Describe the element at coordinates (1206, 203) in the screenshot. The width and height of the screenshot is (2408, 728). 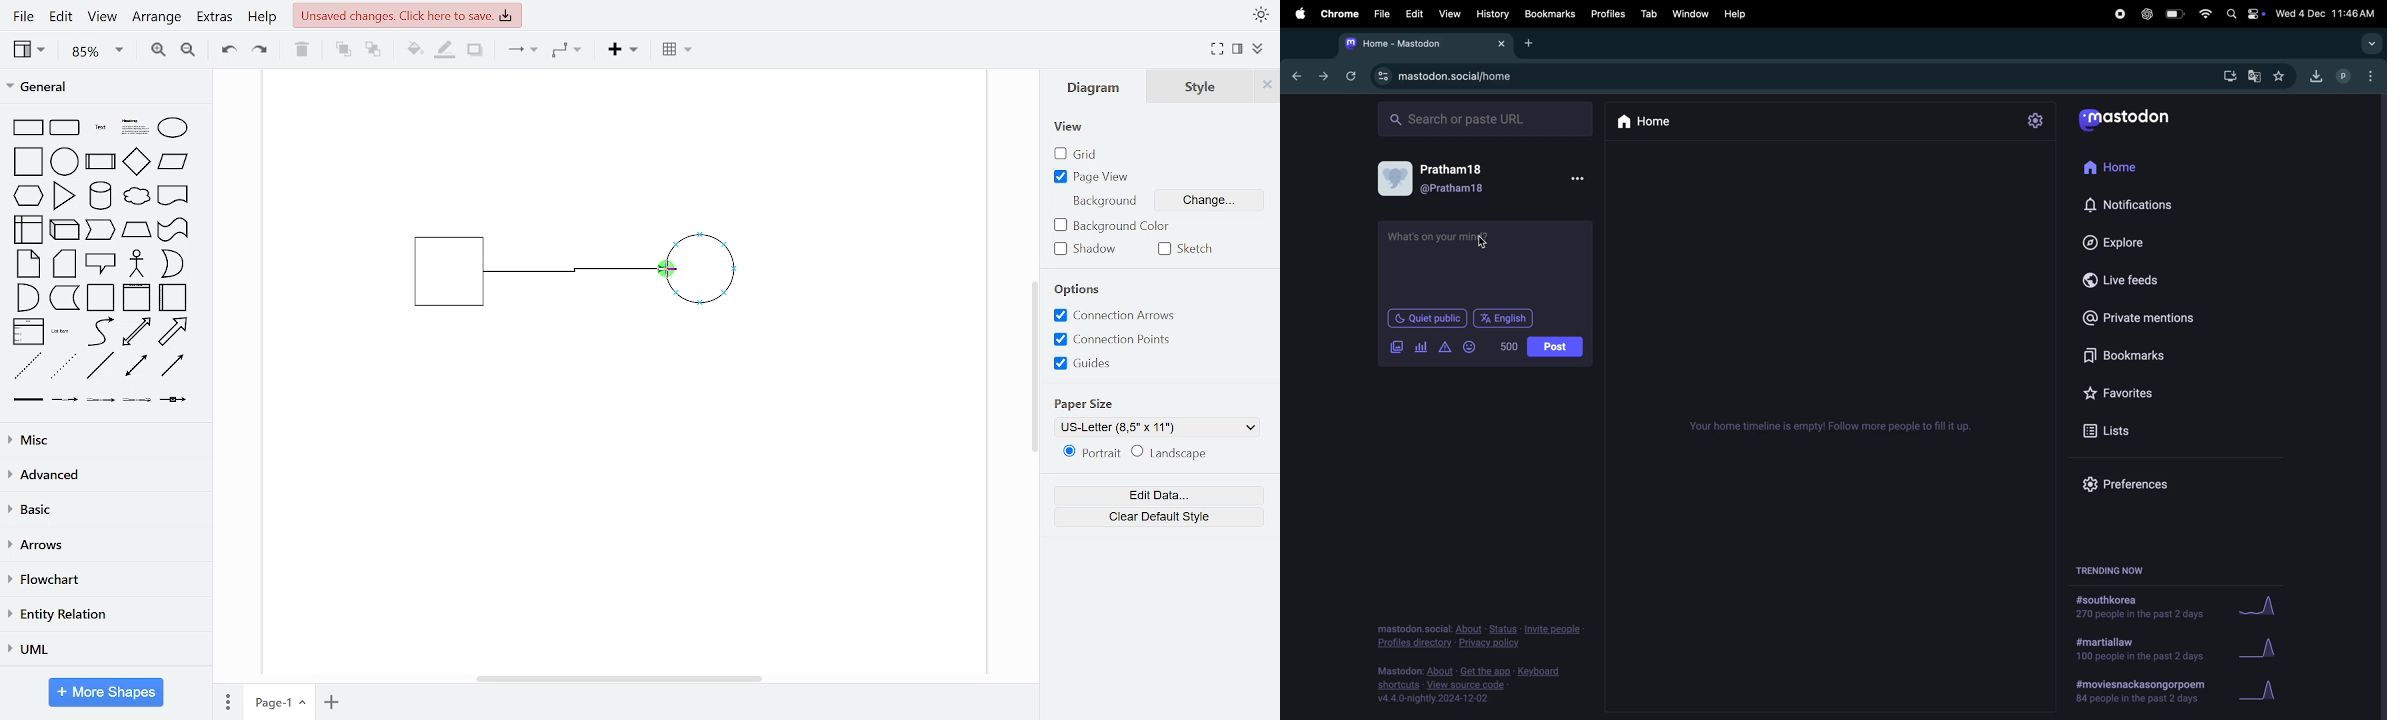
I see `change background` at that location.